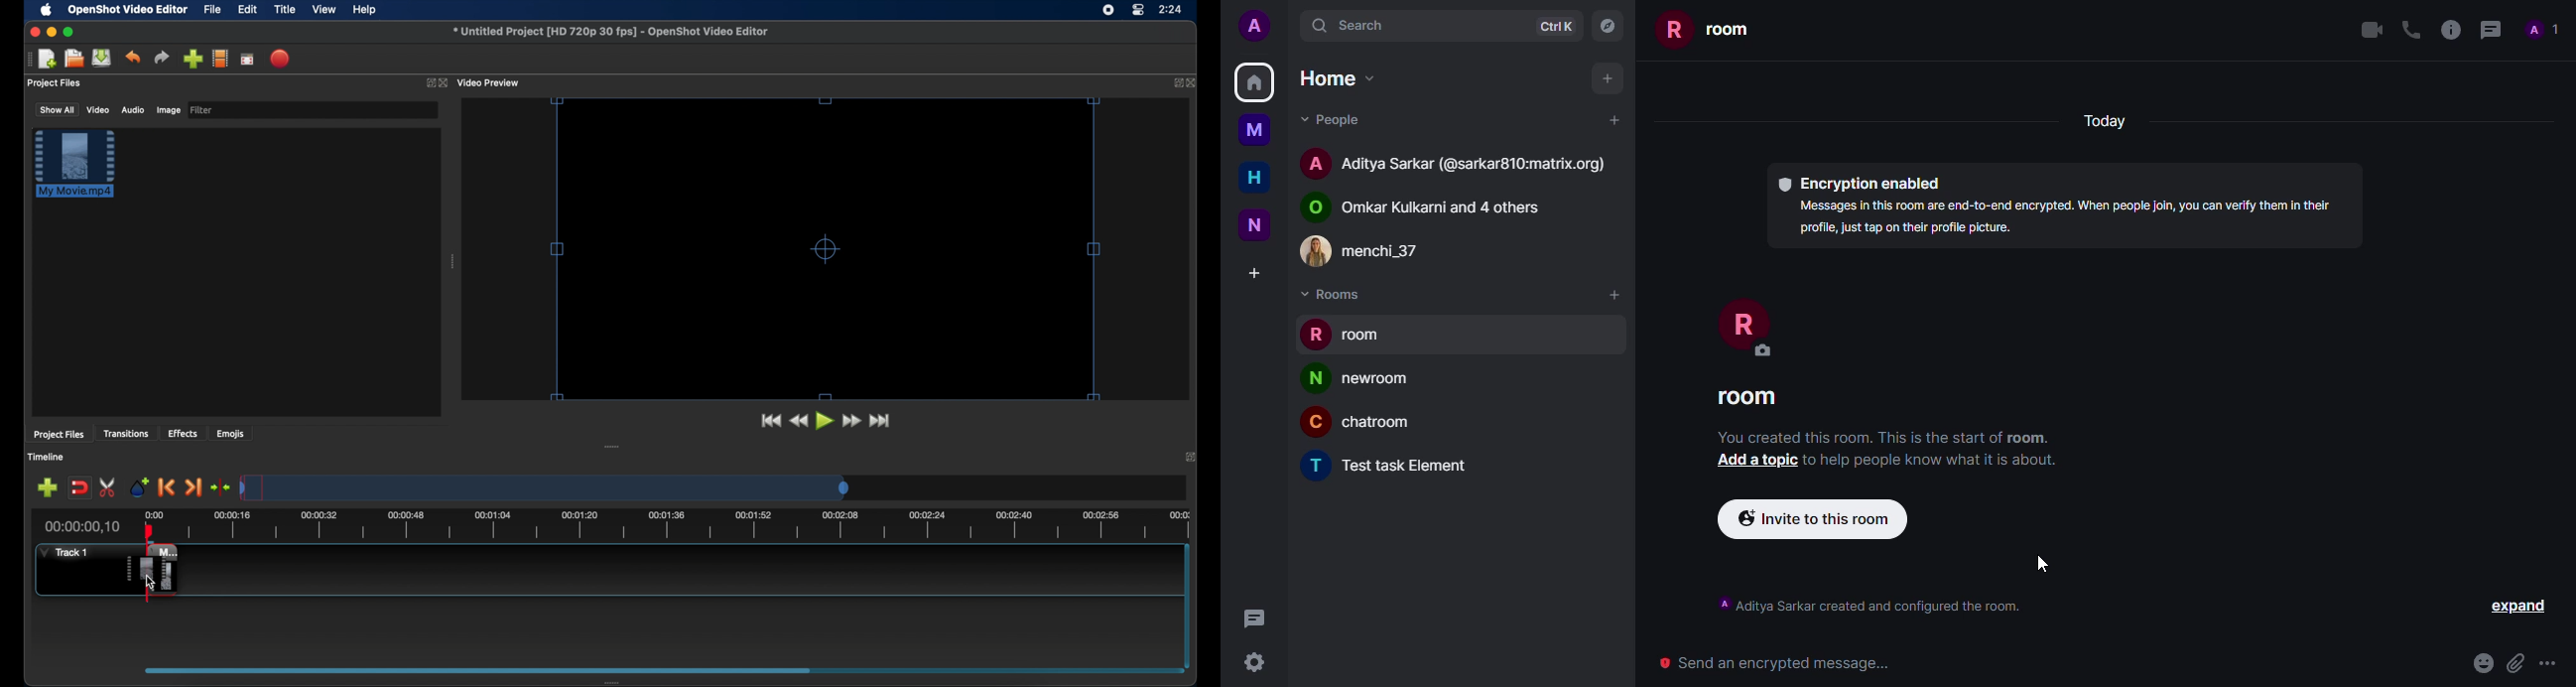  I want to click on send encrypted message, so click(1774, 662).